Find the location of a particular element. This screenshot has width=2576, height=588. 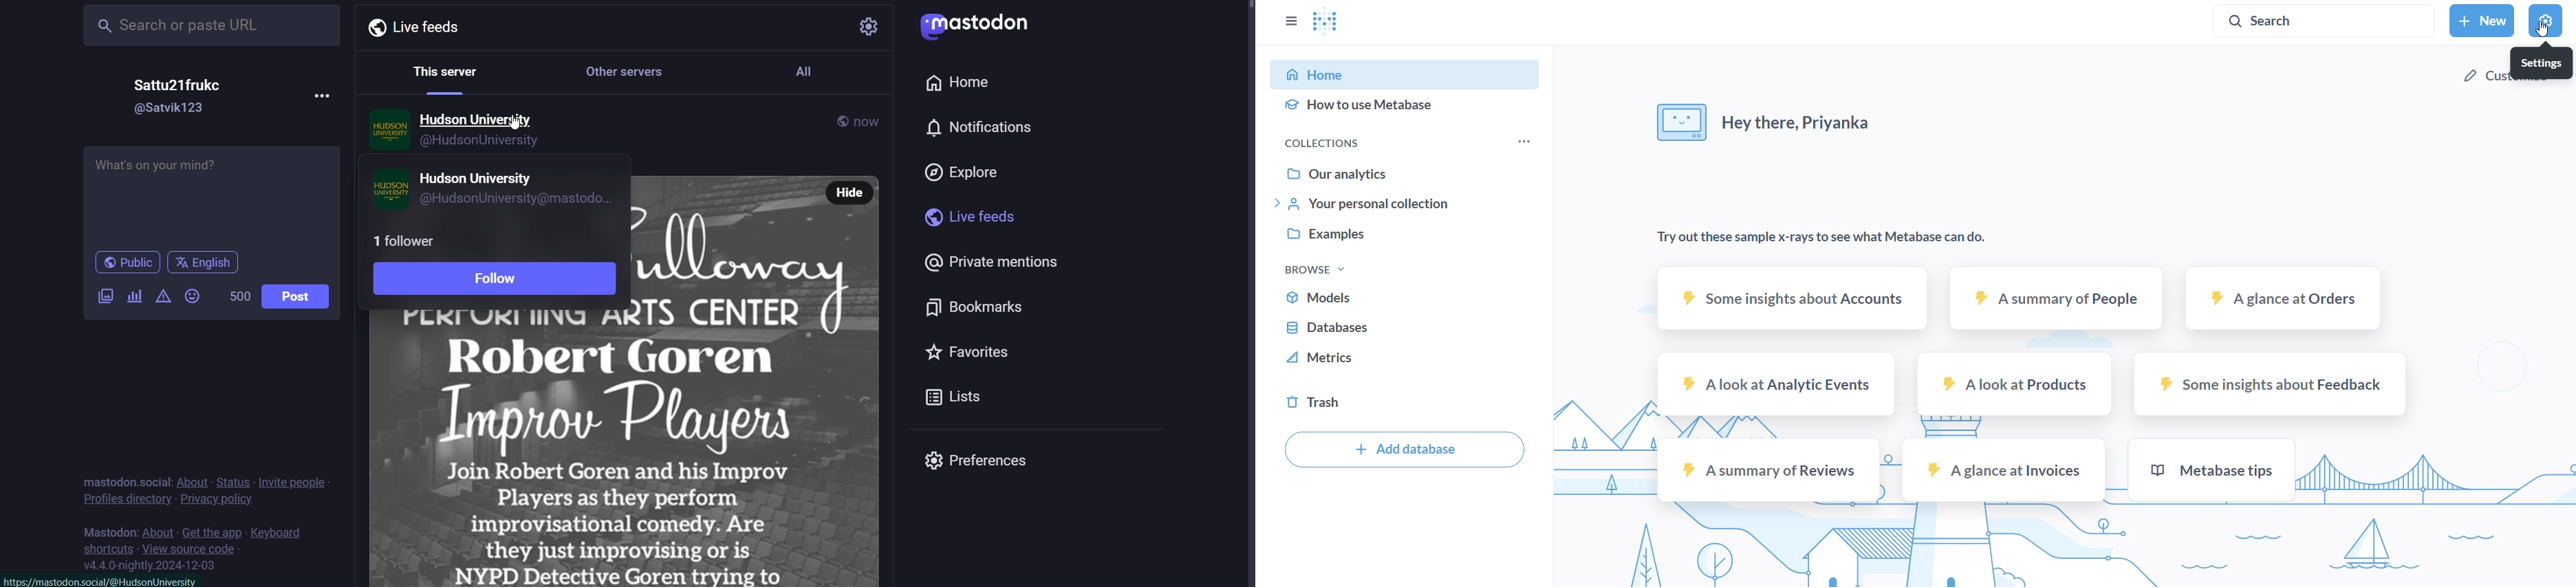

language is located at coordinates (207, 263).